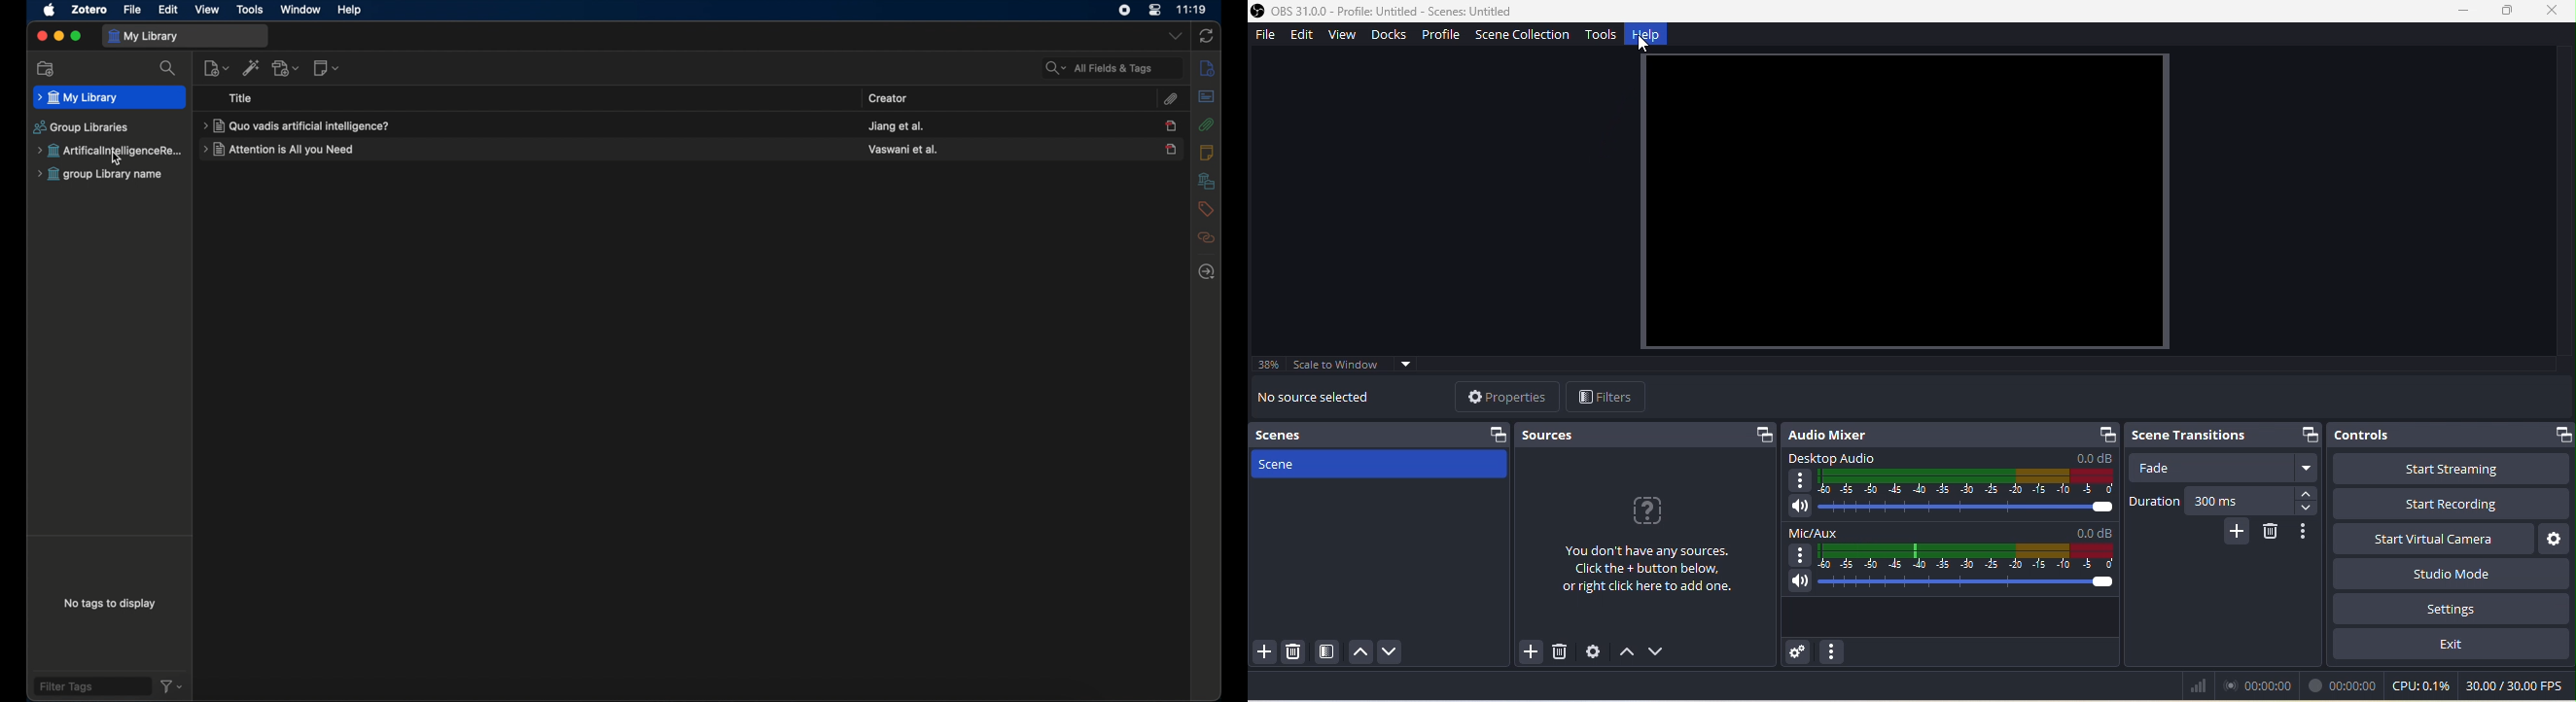  What do you see at coordinates (1395, 652) in the screenshot?
I see `down` at bounding box center [1395, 652].